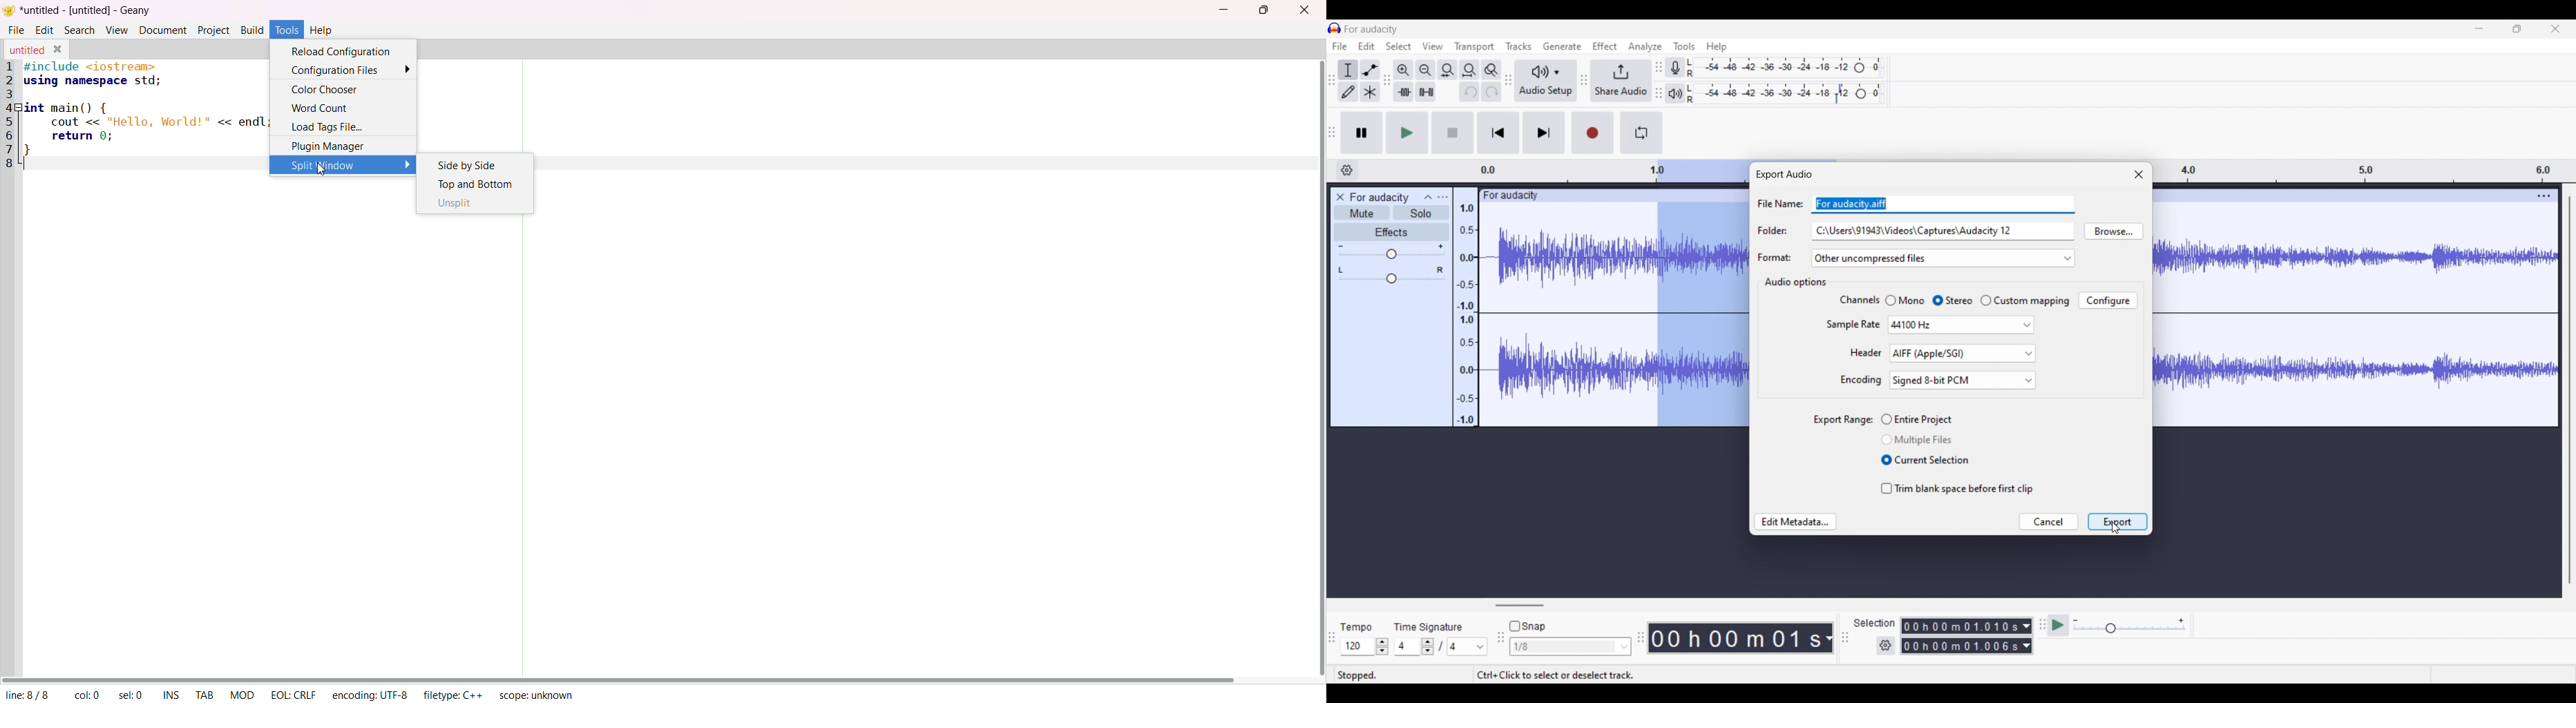  Describe the element at coordinates (1641, 133) in the screenshot. I see `Enable looping` at that location.